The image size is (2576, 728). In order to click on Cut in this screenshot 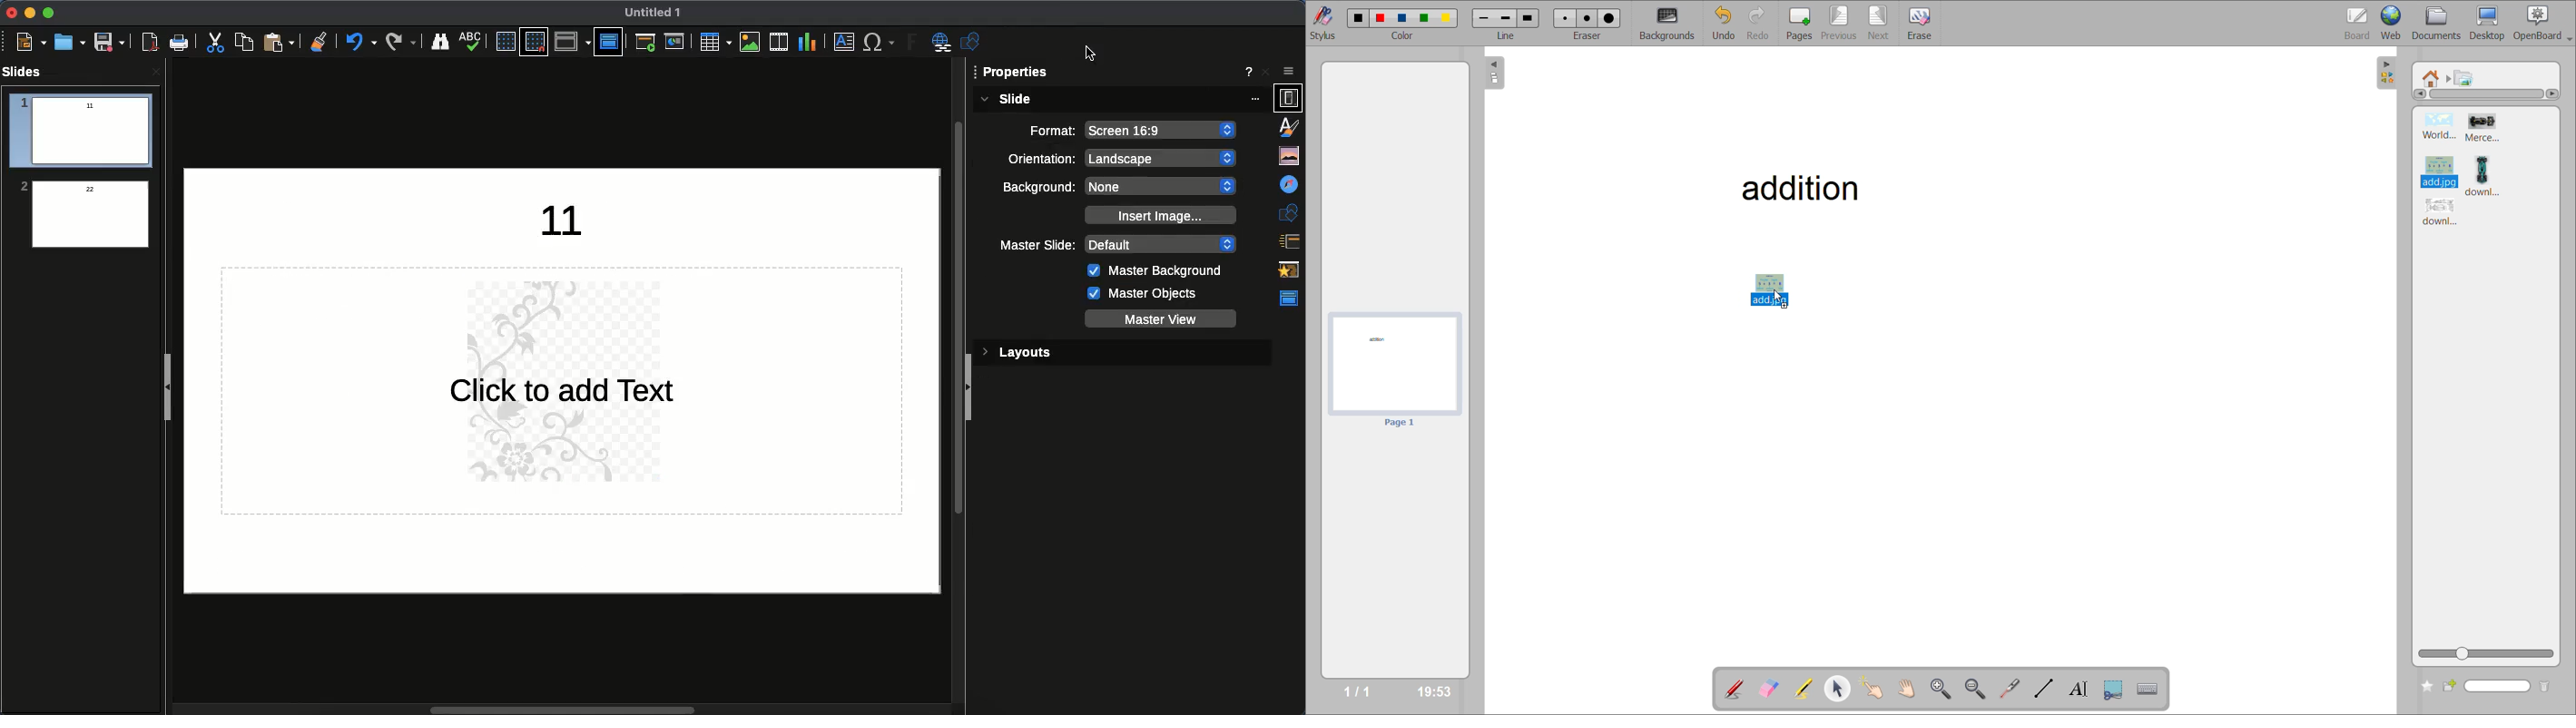, I will do `click(218, 43)`.